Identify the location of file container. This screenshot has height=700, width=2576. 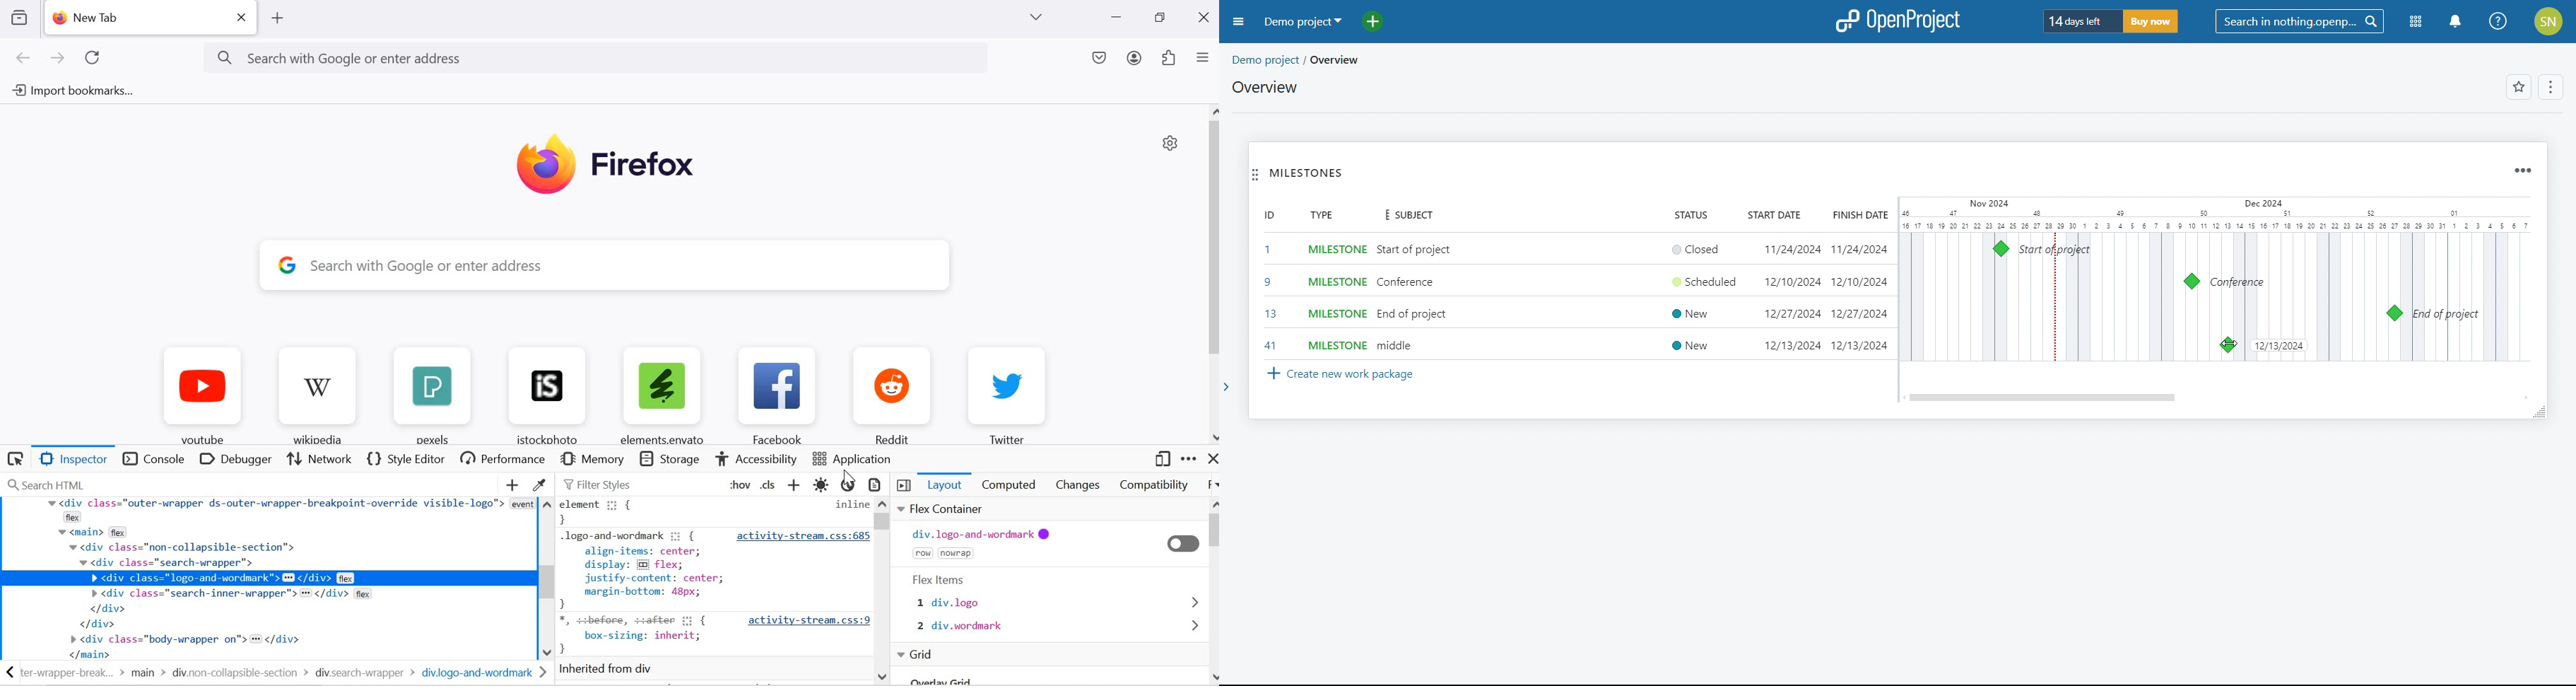
(943, 509).